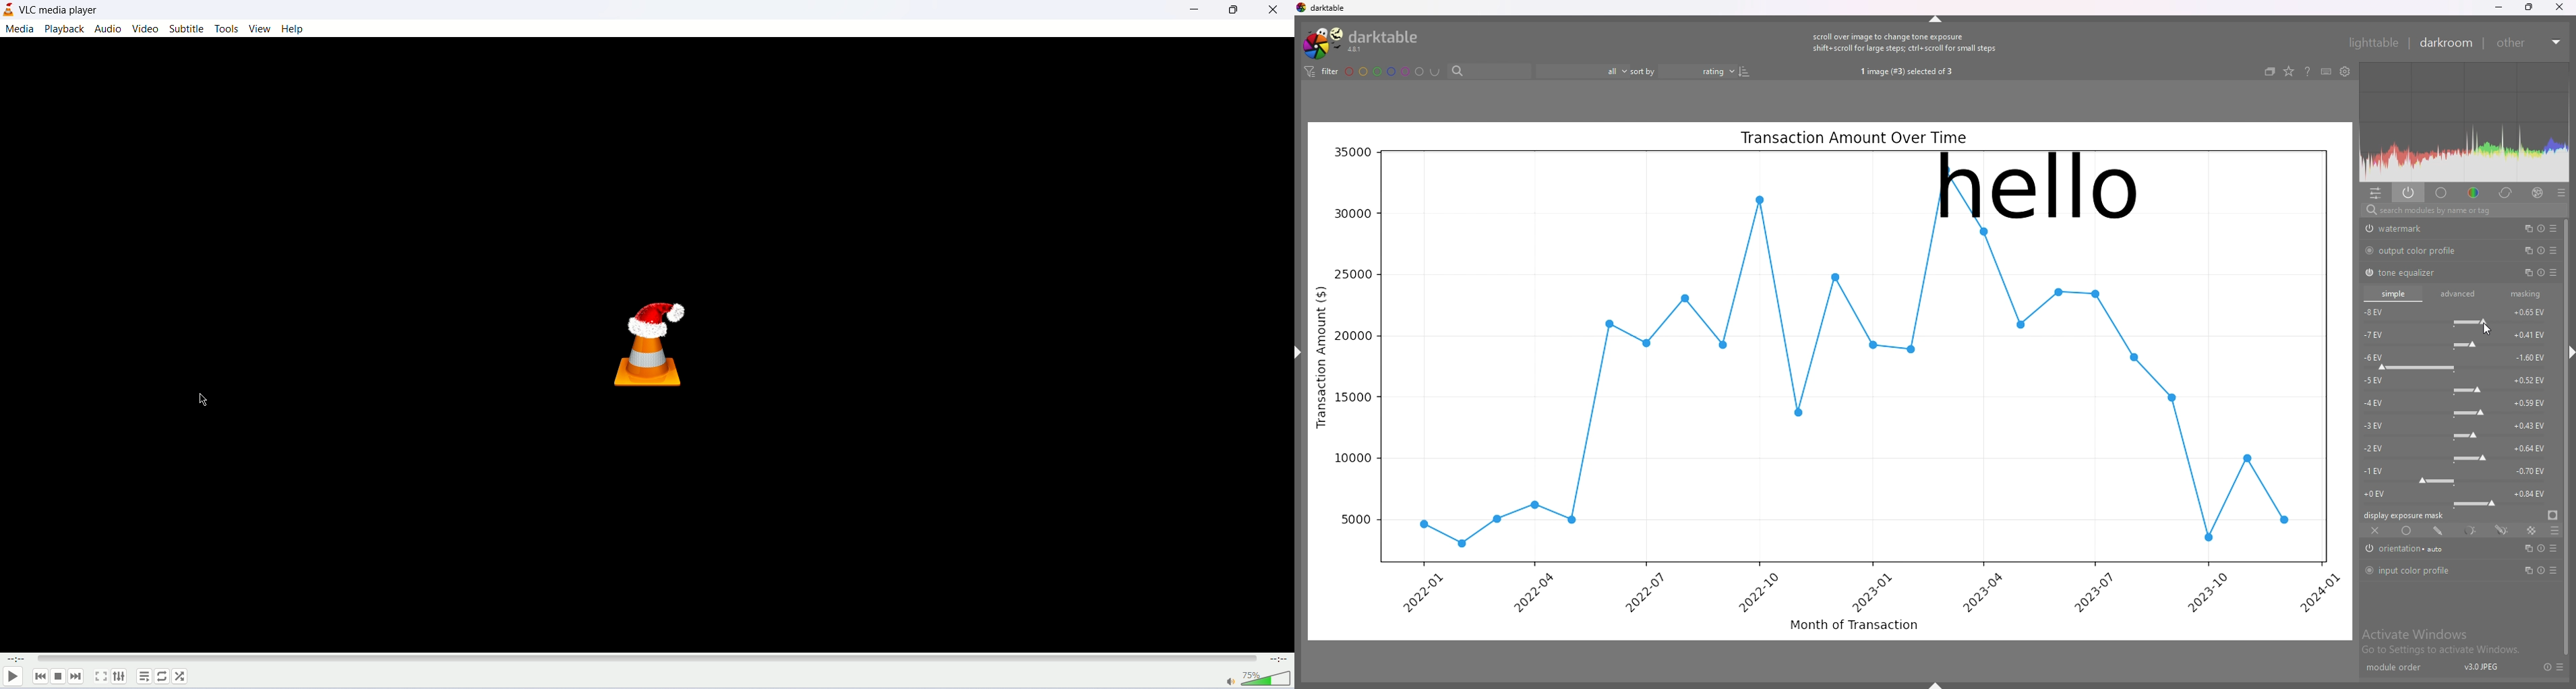 This screenshot has width=2576, height=700. I want to click on show sidebar, so click(1937, 684).